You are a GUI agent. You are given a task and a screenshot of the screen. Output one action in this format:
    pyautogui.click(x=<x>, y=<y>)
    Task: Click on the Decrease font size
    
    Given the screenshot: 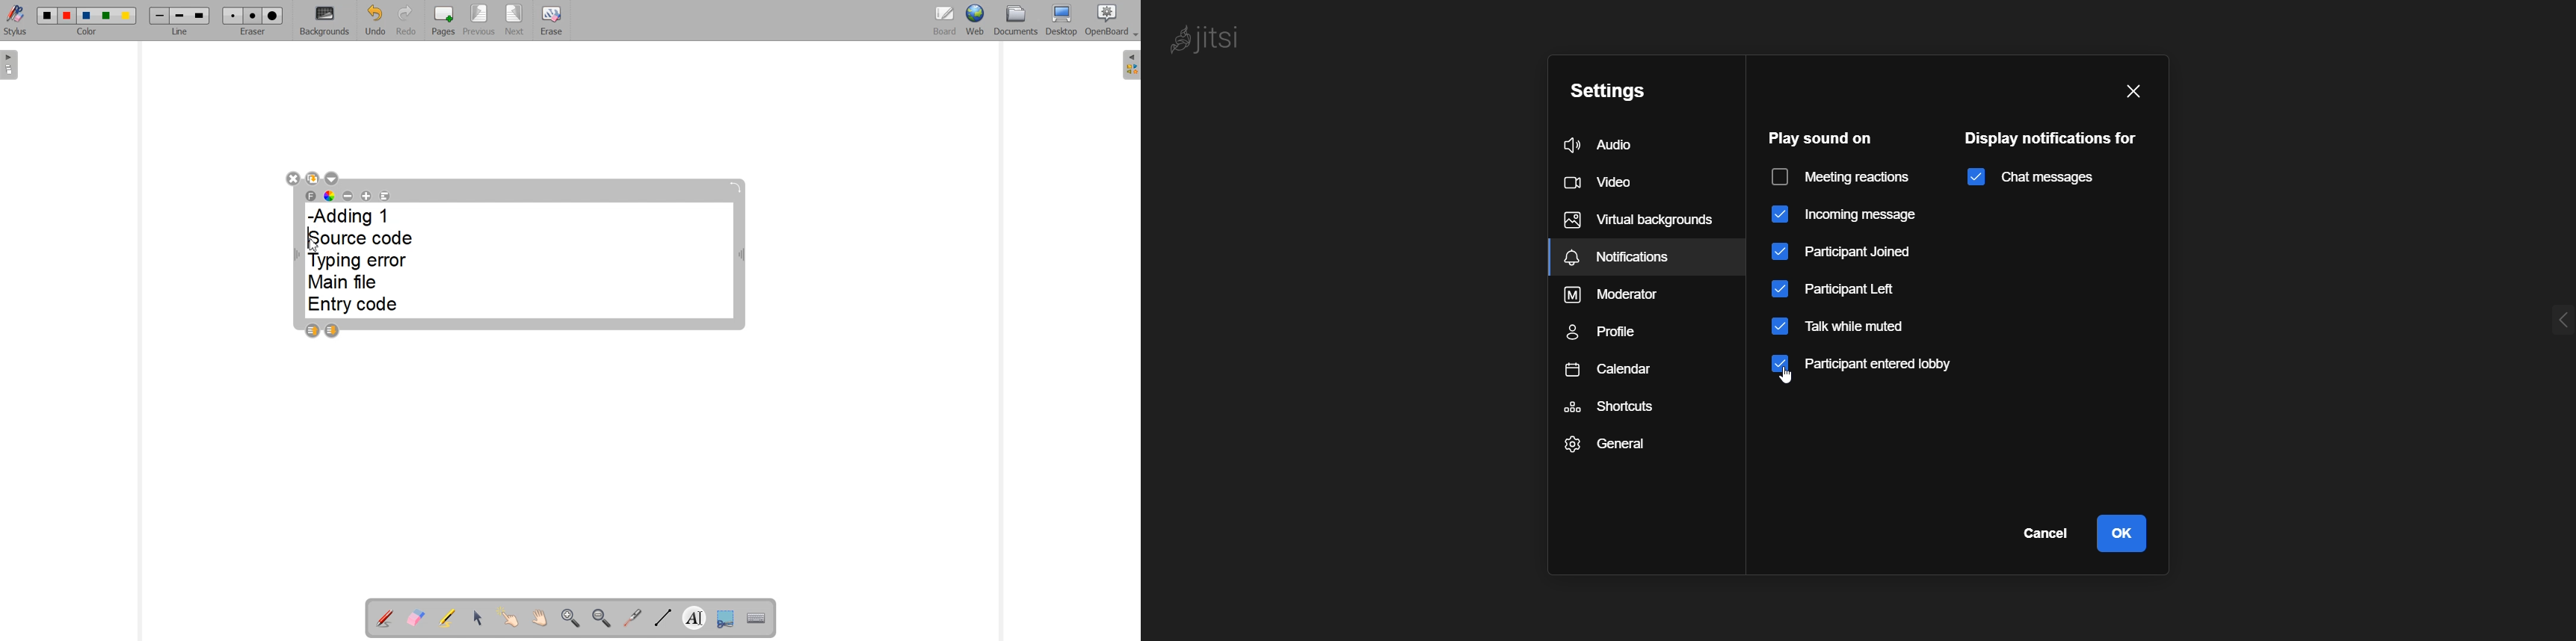 What is the action you would take?
    pyautogui.click(x=348, y=195)
    